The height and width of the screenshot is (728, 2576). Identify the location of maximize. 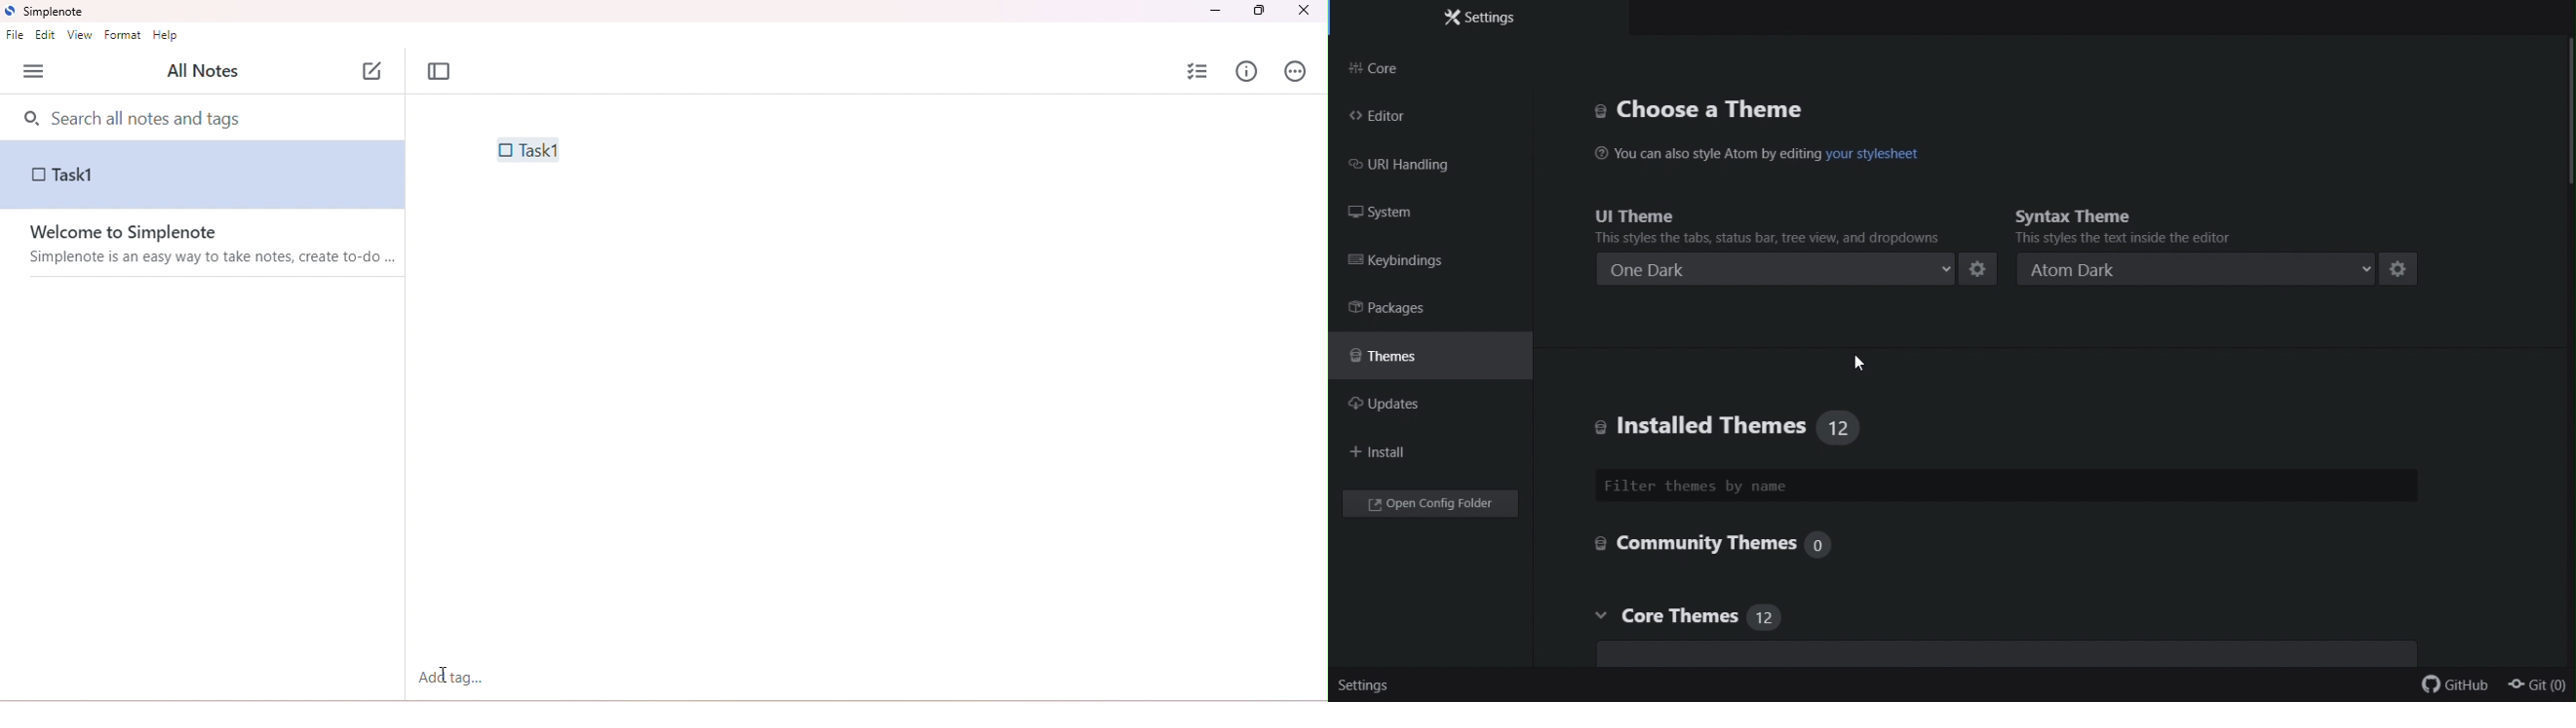
(1257, 11).